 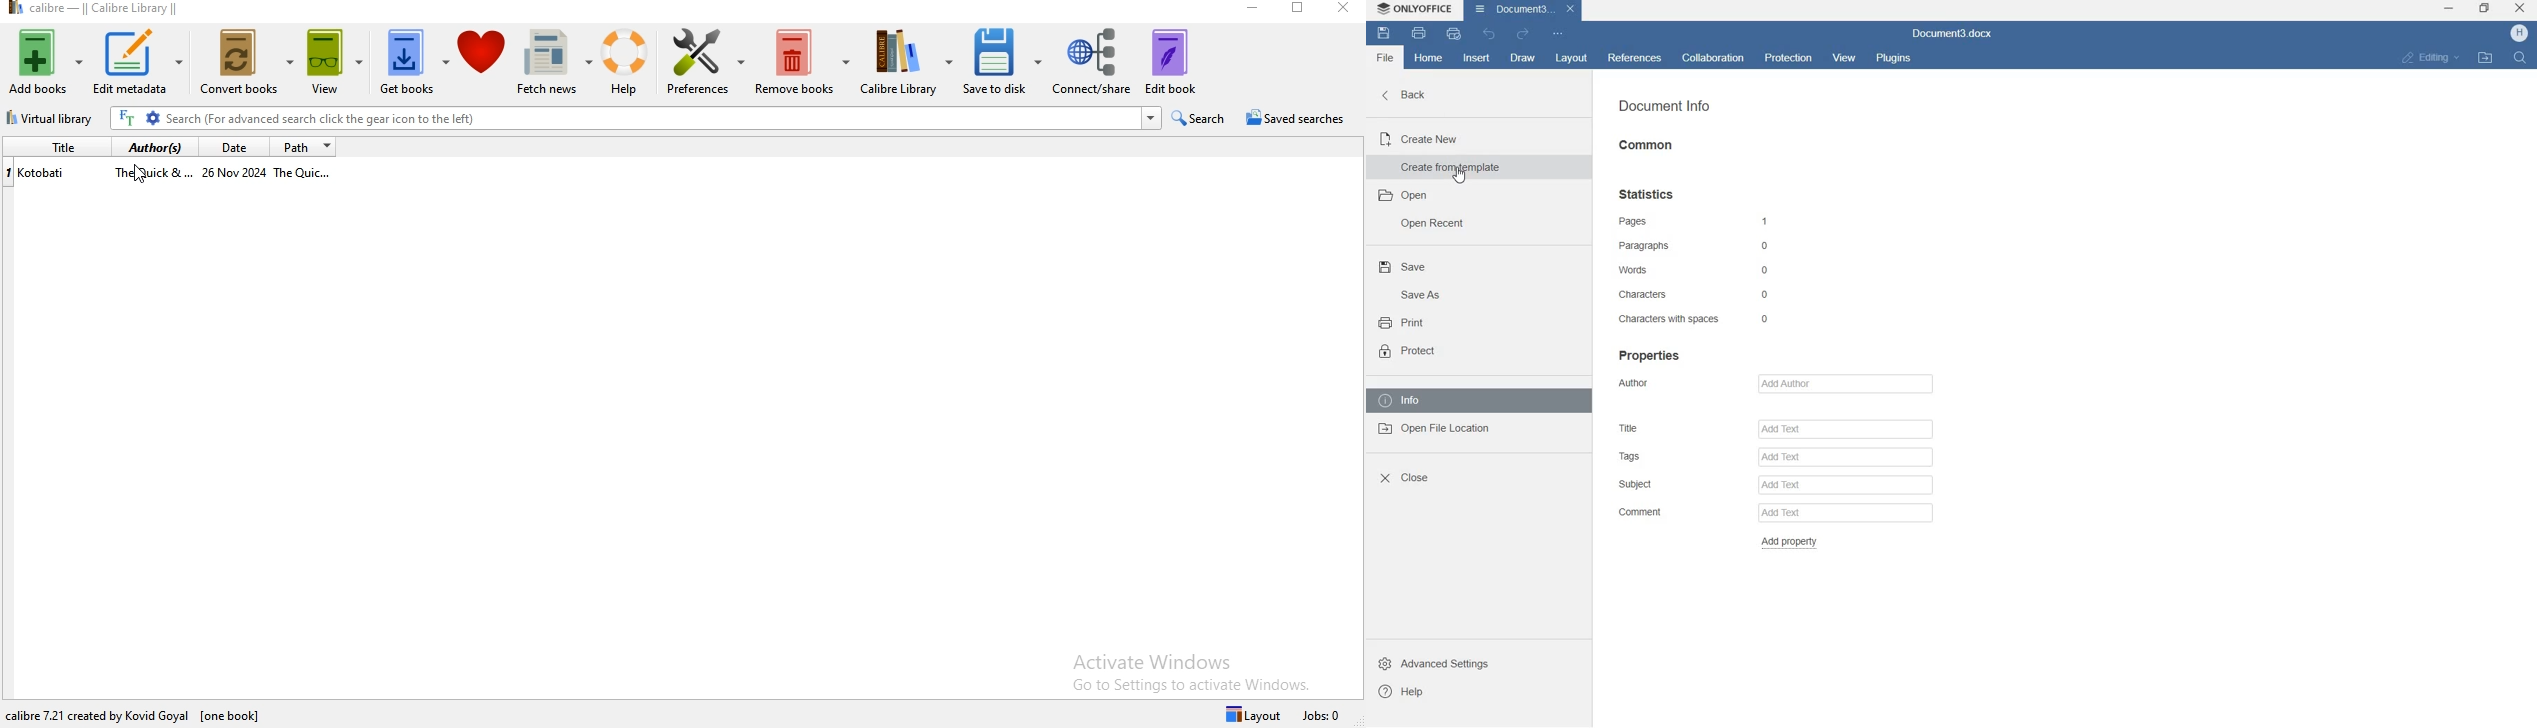 I want to click on undo, so click(x=1489, y=34).